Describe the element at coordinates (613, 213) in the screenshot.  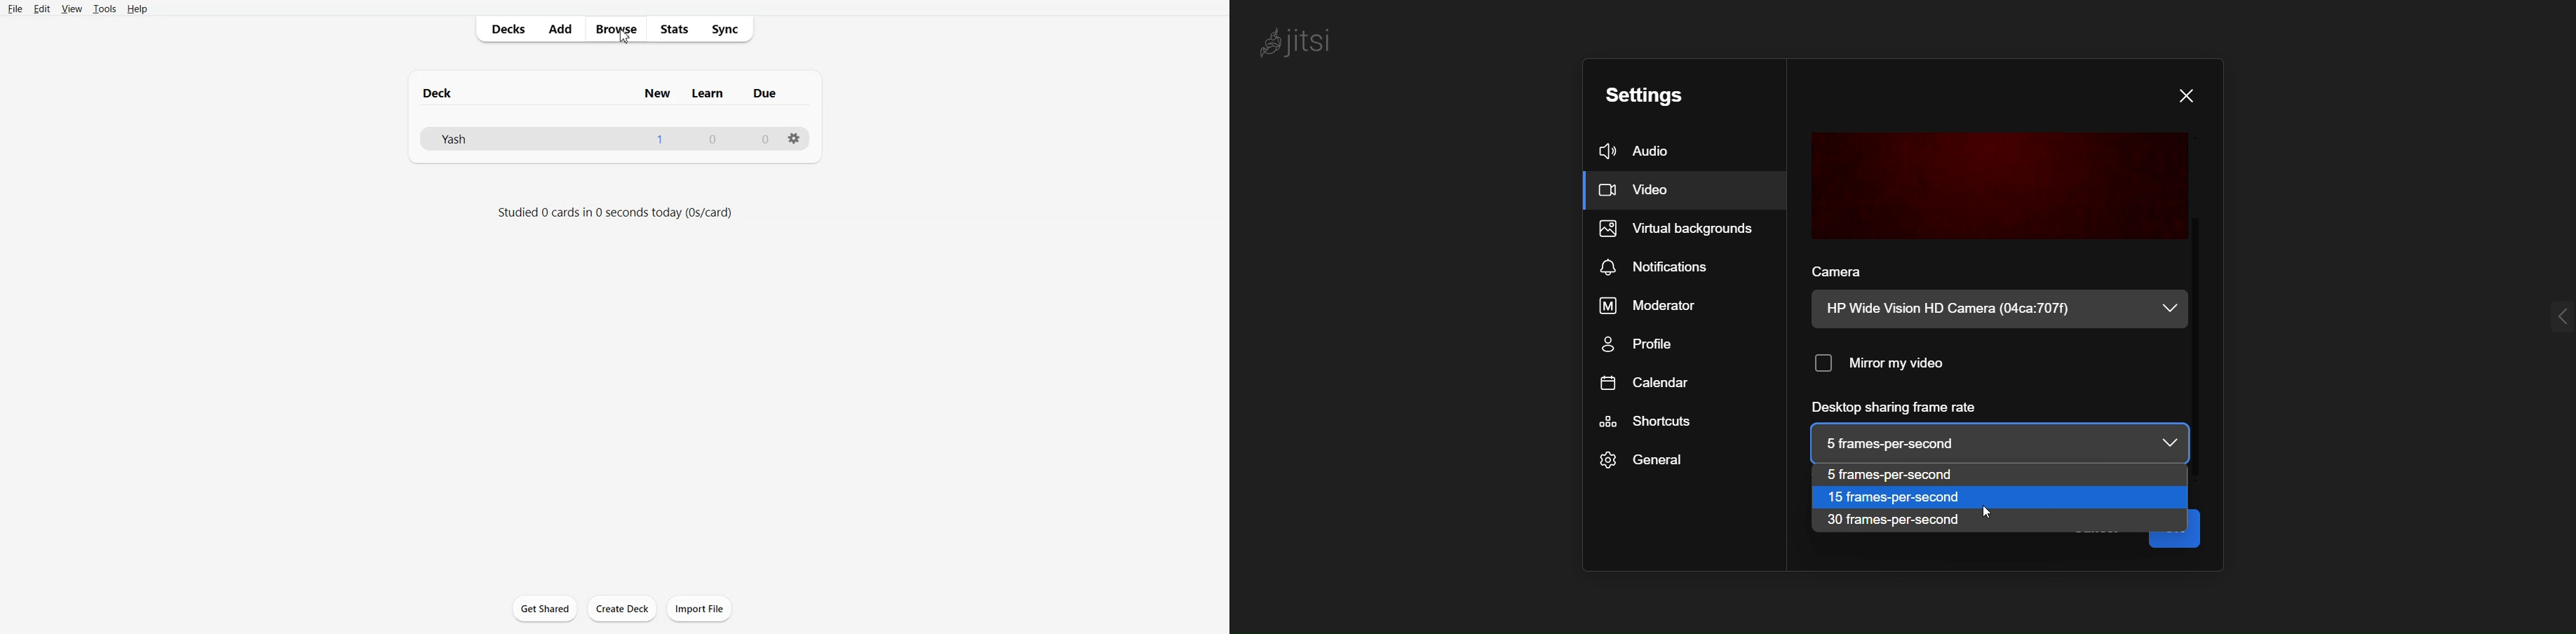
I see `Studied 0 cards in 0 seconds today (0s/card)` at that location.